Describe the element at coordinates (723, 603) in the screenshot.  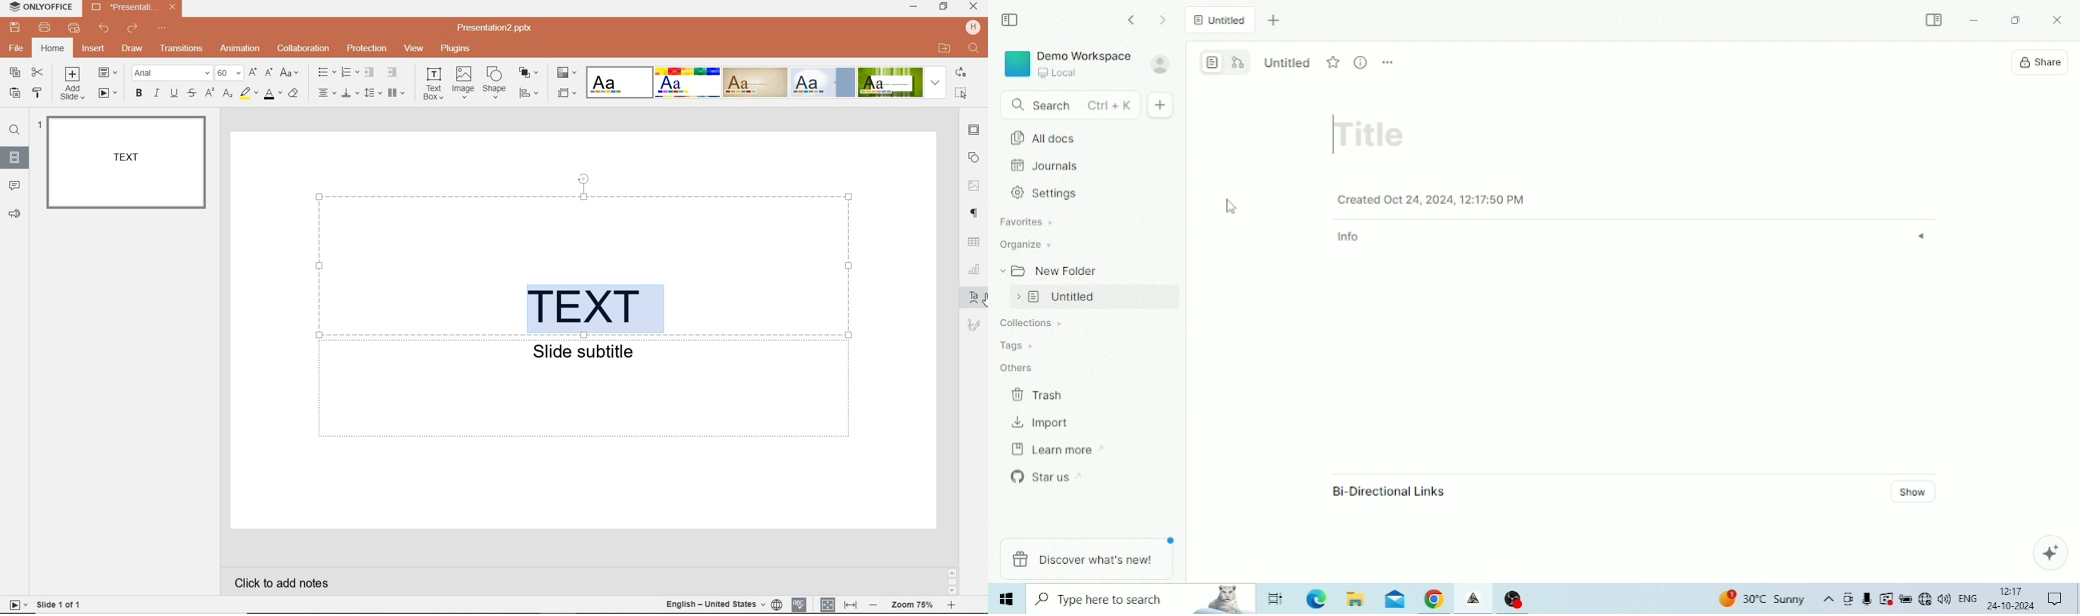
I see `TEXT LANGUAGE` at that location.